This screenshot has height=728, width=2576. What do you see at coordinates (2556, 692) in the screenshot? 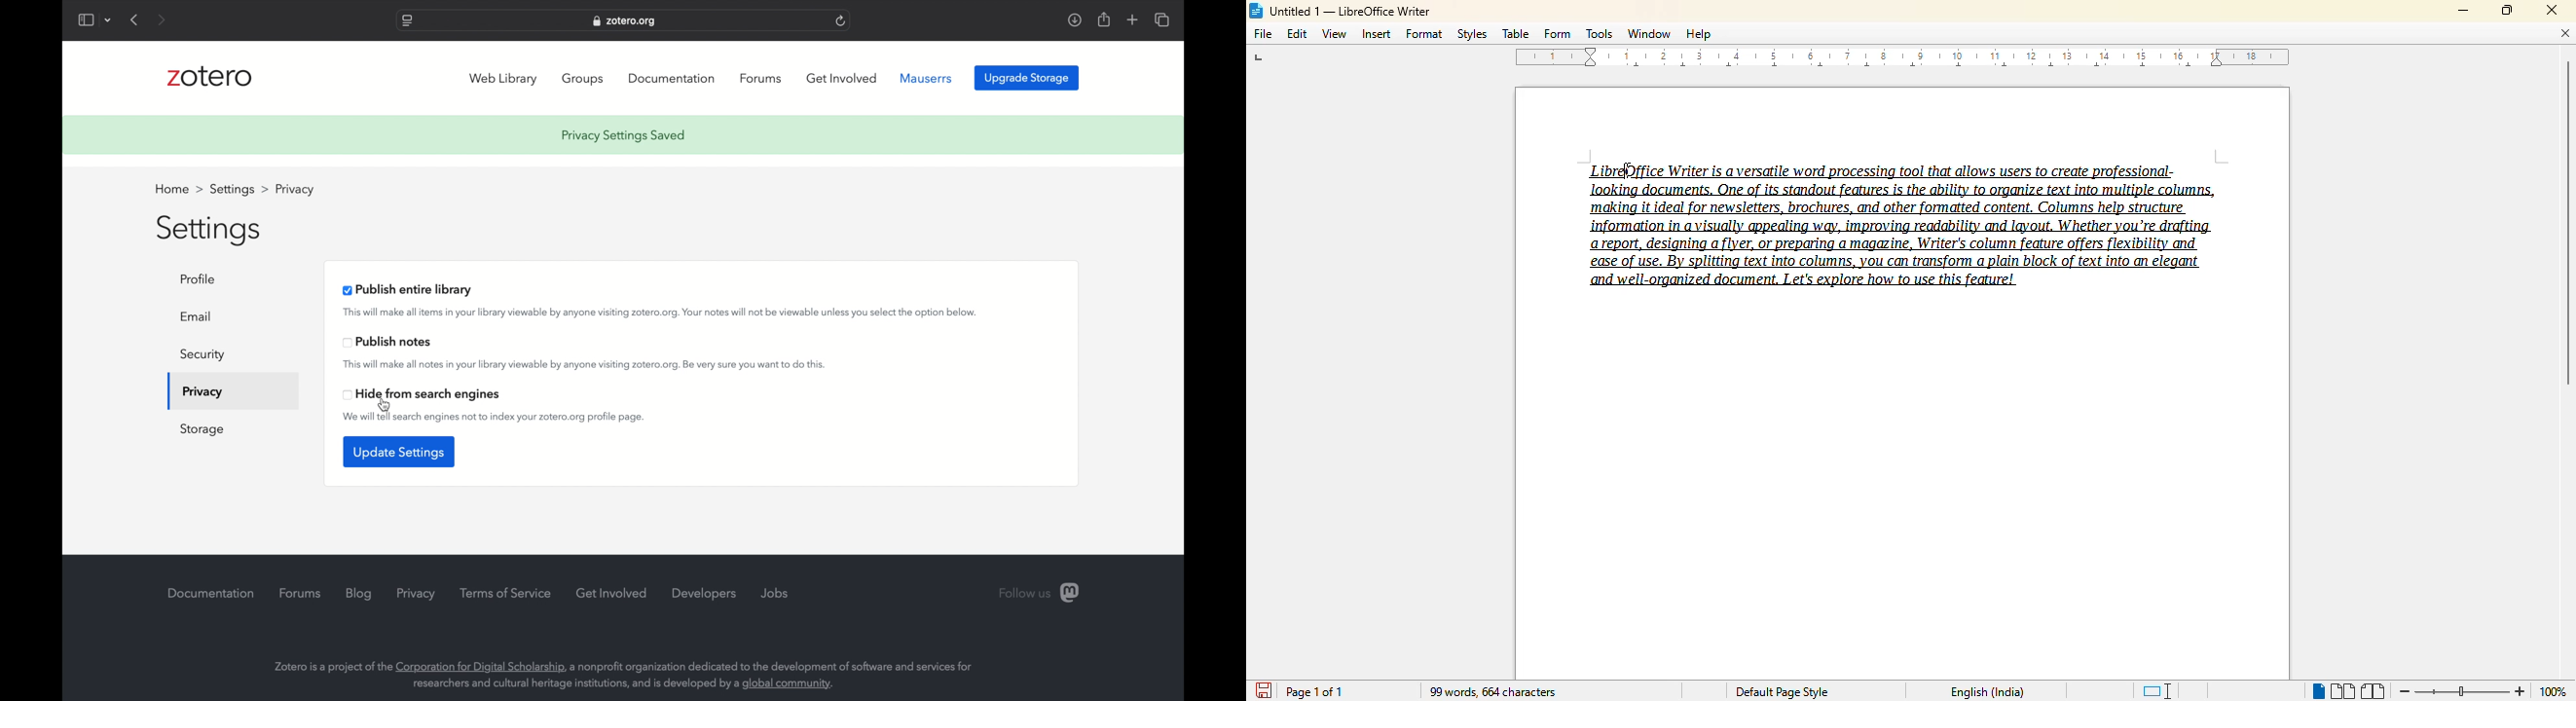
I see `100% (change zoom level)` at bounding box center [2556, 692].